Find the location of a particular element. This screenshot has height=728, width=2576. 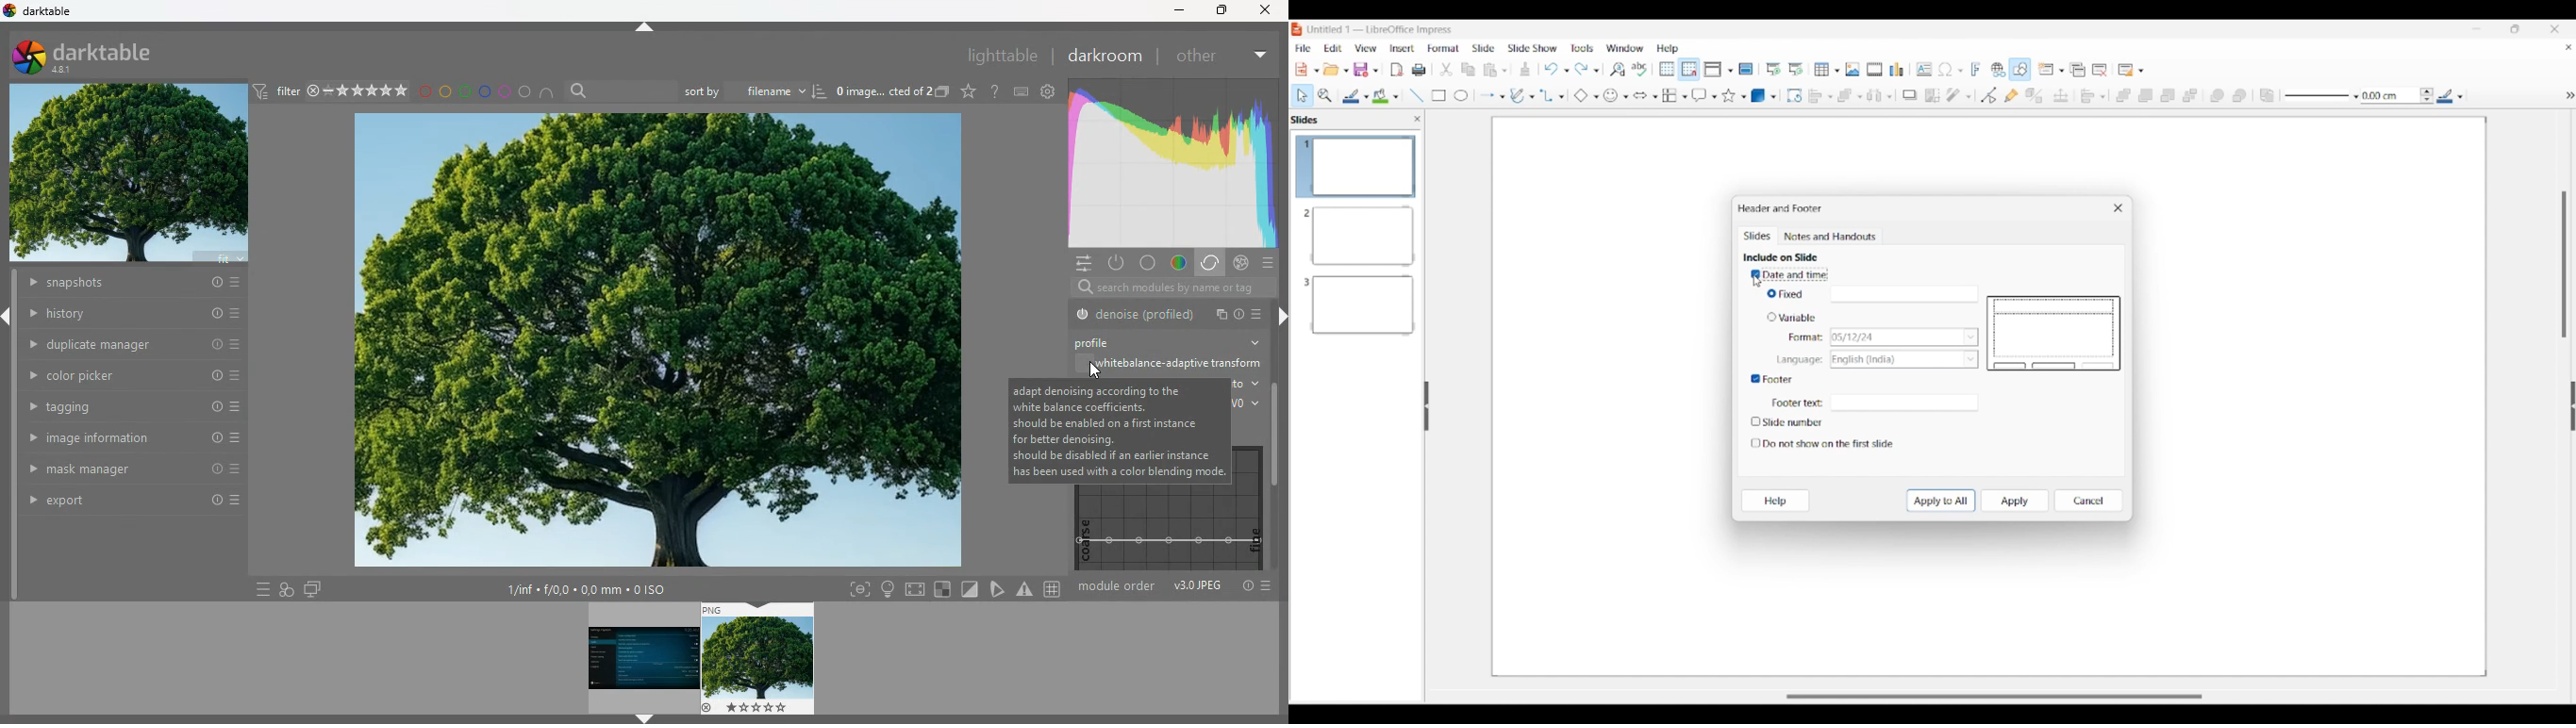

Line color options  is located at coordinates (1356, 97).